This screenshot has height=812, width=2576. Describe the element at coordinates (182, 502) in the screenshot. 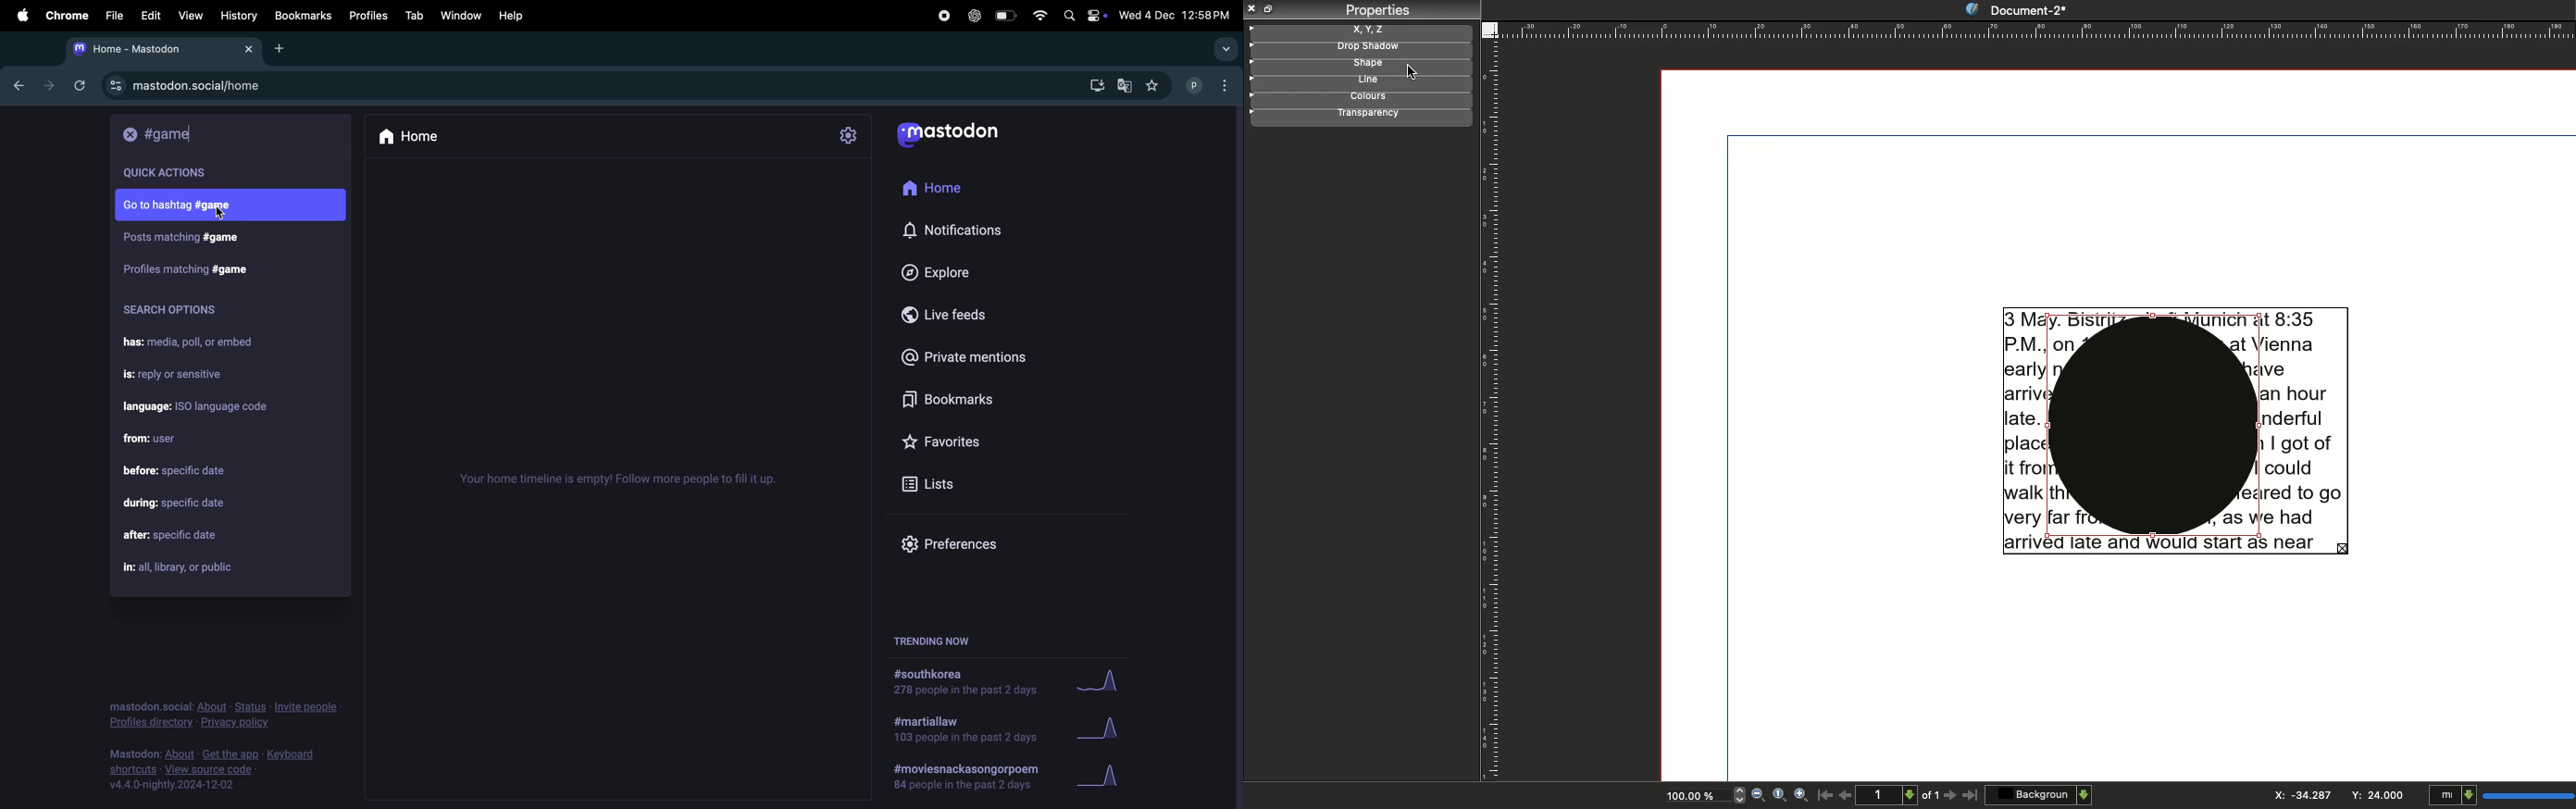

I see `during specific date` at that location.